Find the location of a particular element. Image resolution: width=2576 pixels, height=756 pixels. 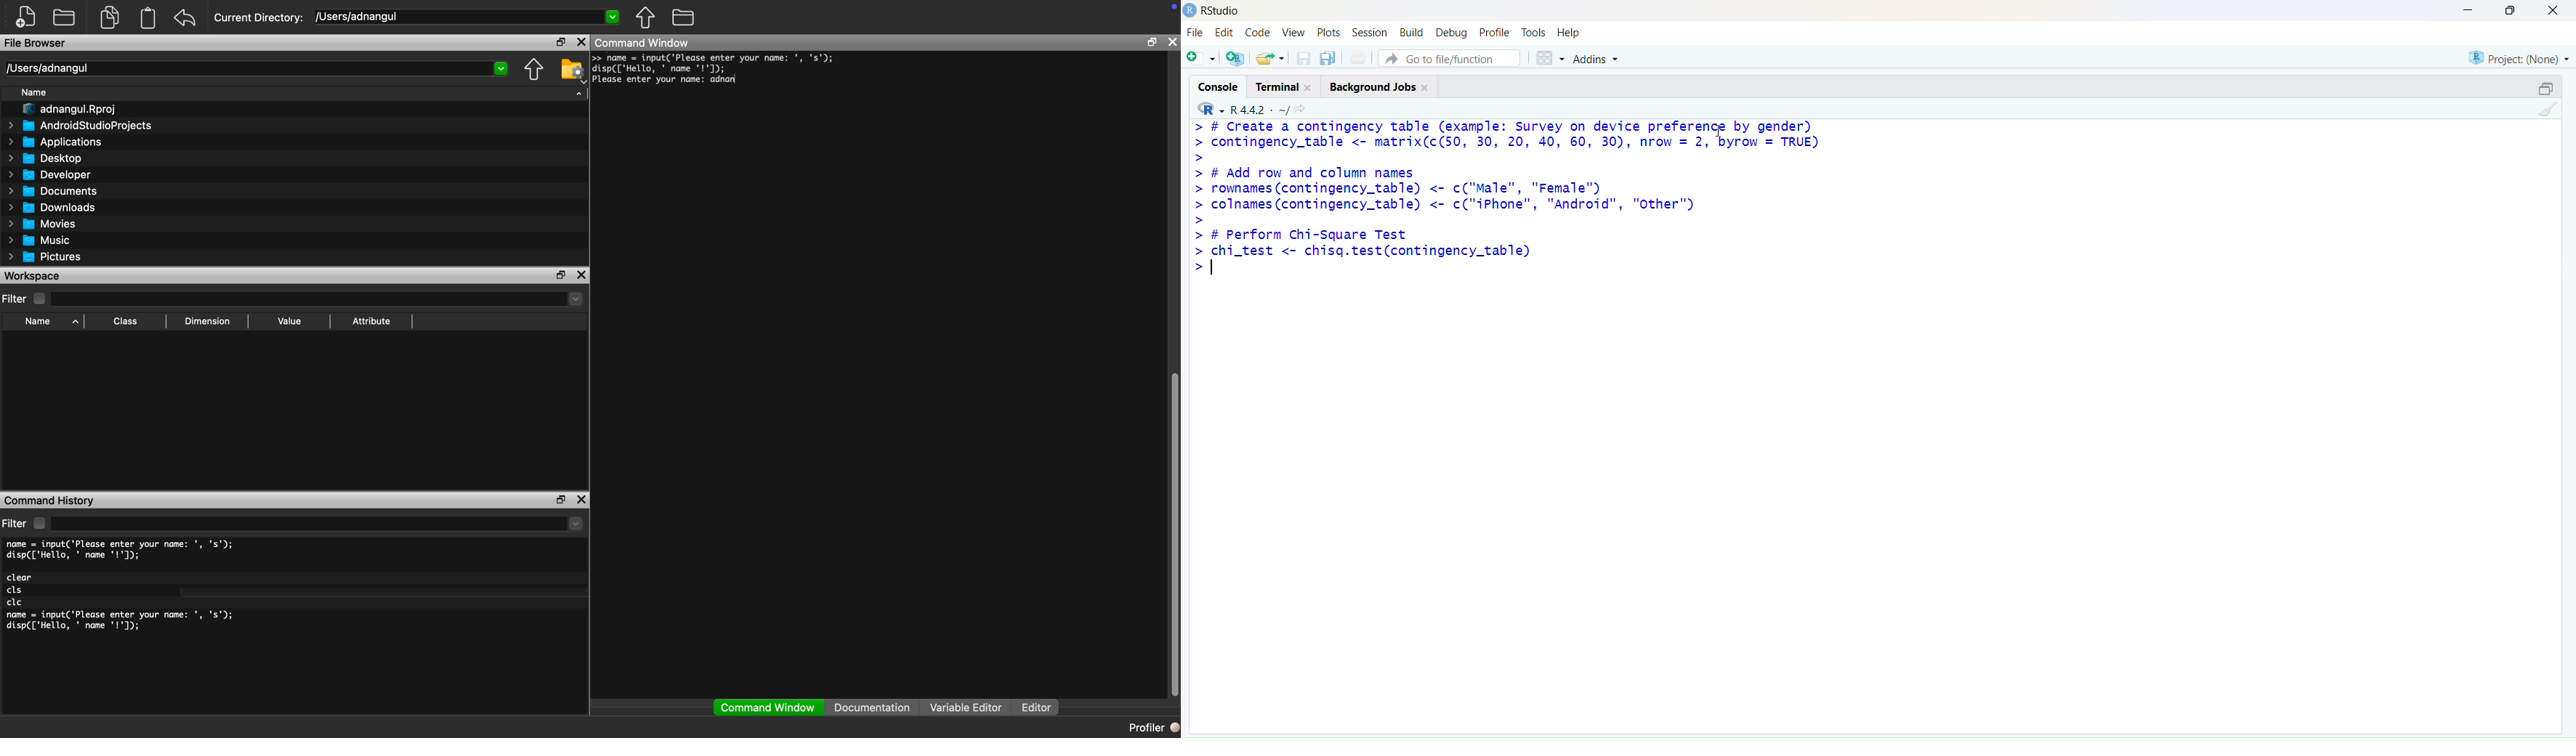

/Users/adnangul is located at coordinates (359, 16).